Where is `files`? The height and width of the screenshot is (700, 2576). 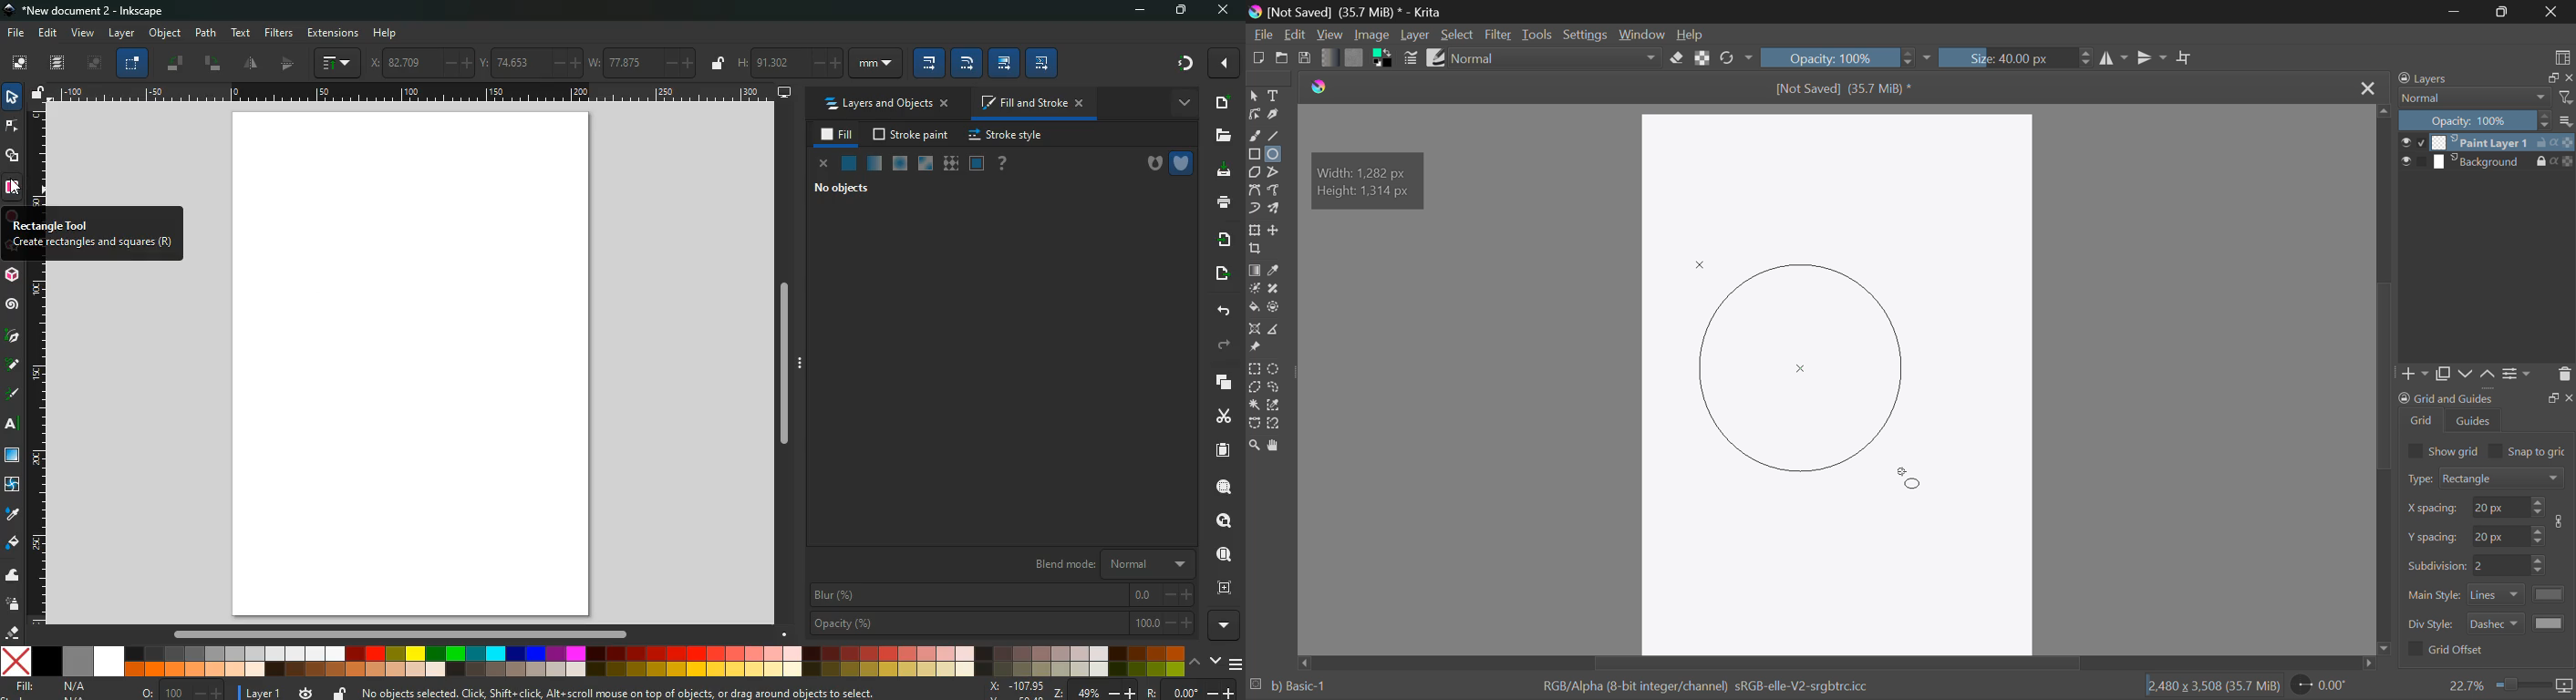 files is located at coordinates (1219, 138).